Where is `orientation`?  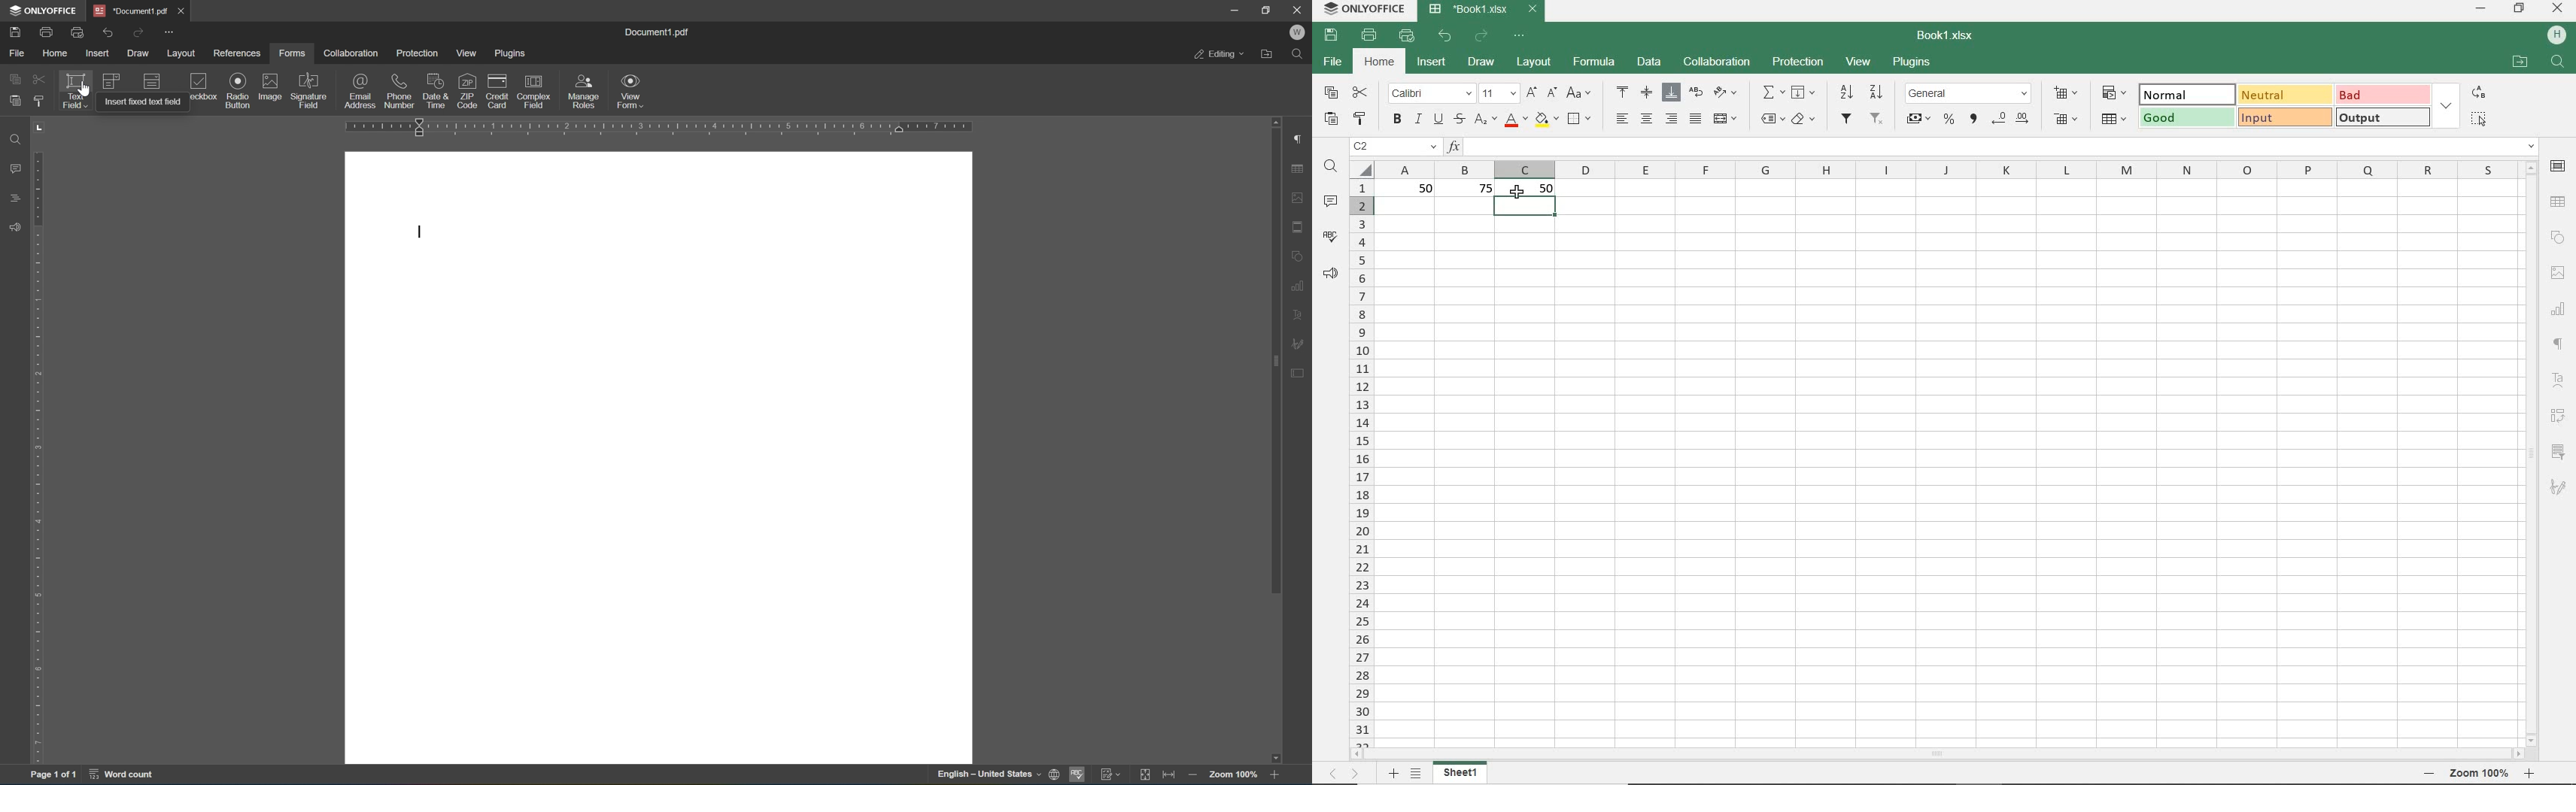
orientation is located at coordinates (1729, 95).